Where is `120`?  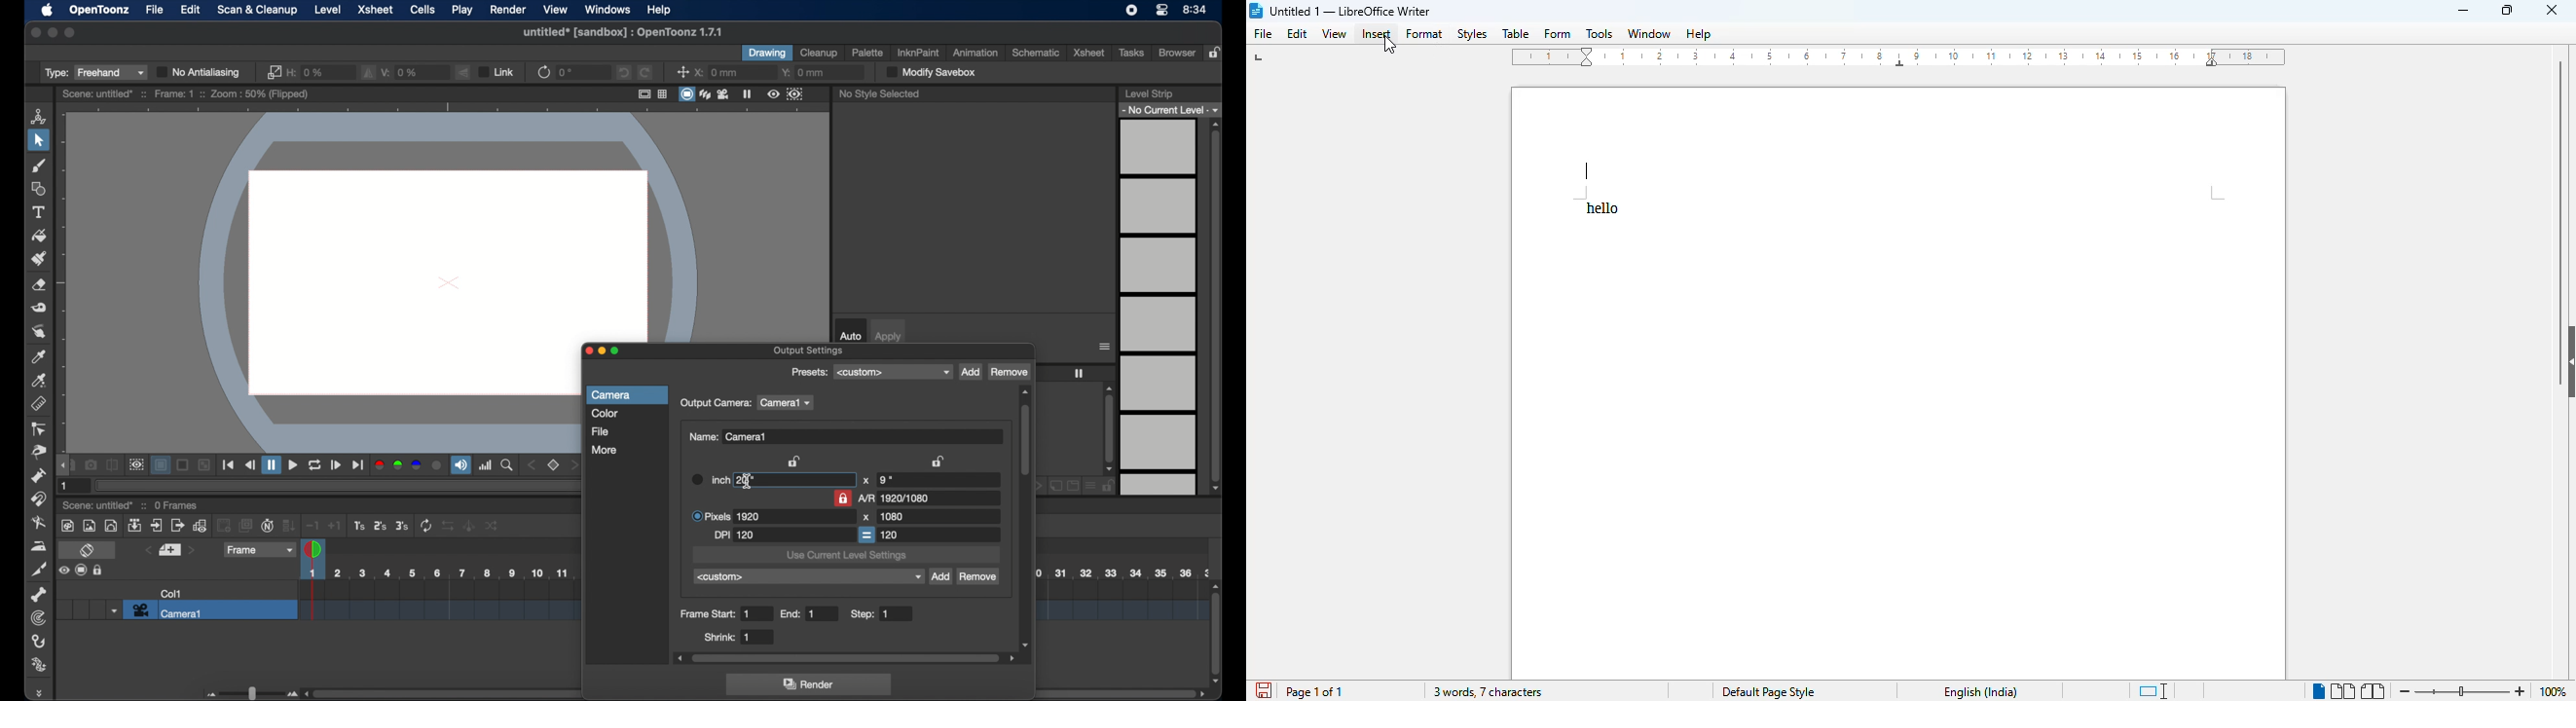 120 is located at coordinates (890, 534).